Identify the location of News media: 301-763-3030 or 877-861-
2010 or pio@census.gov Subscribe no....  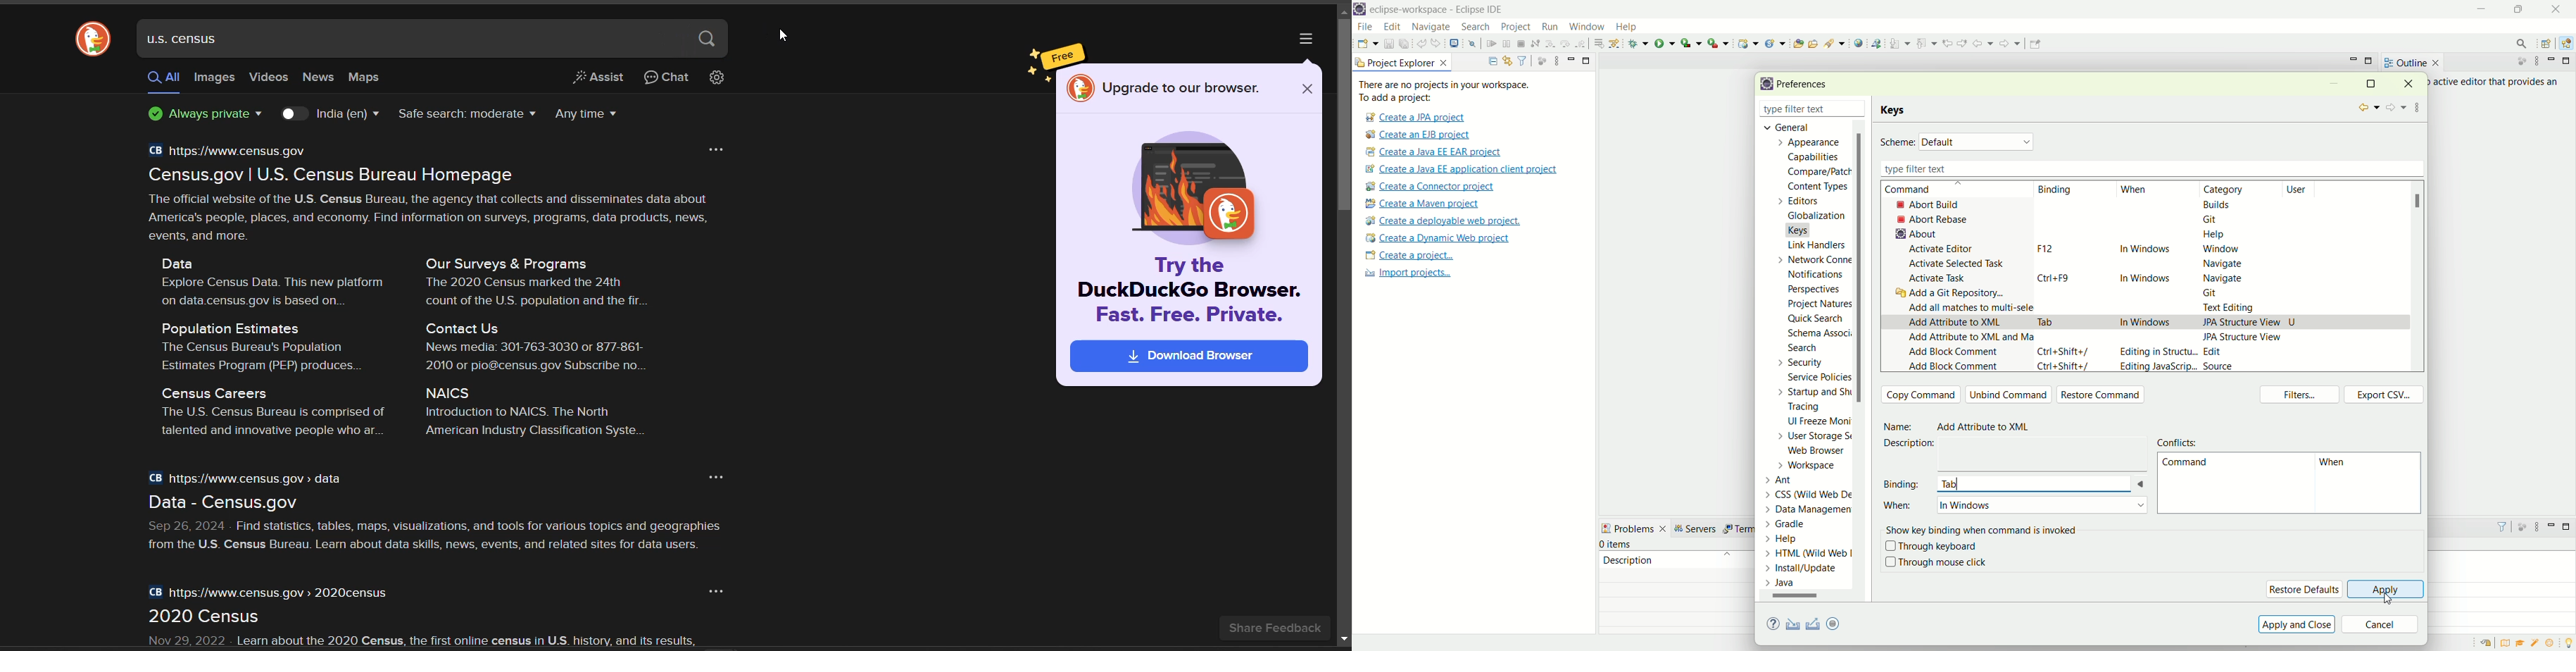
(529, 357).